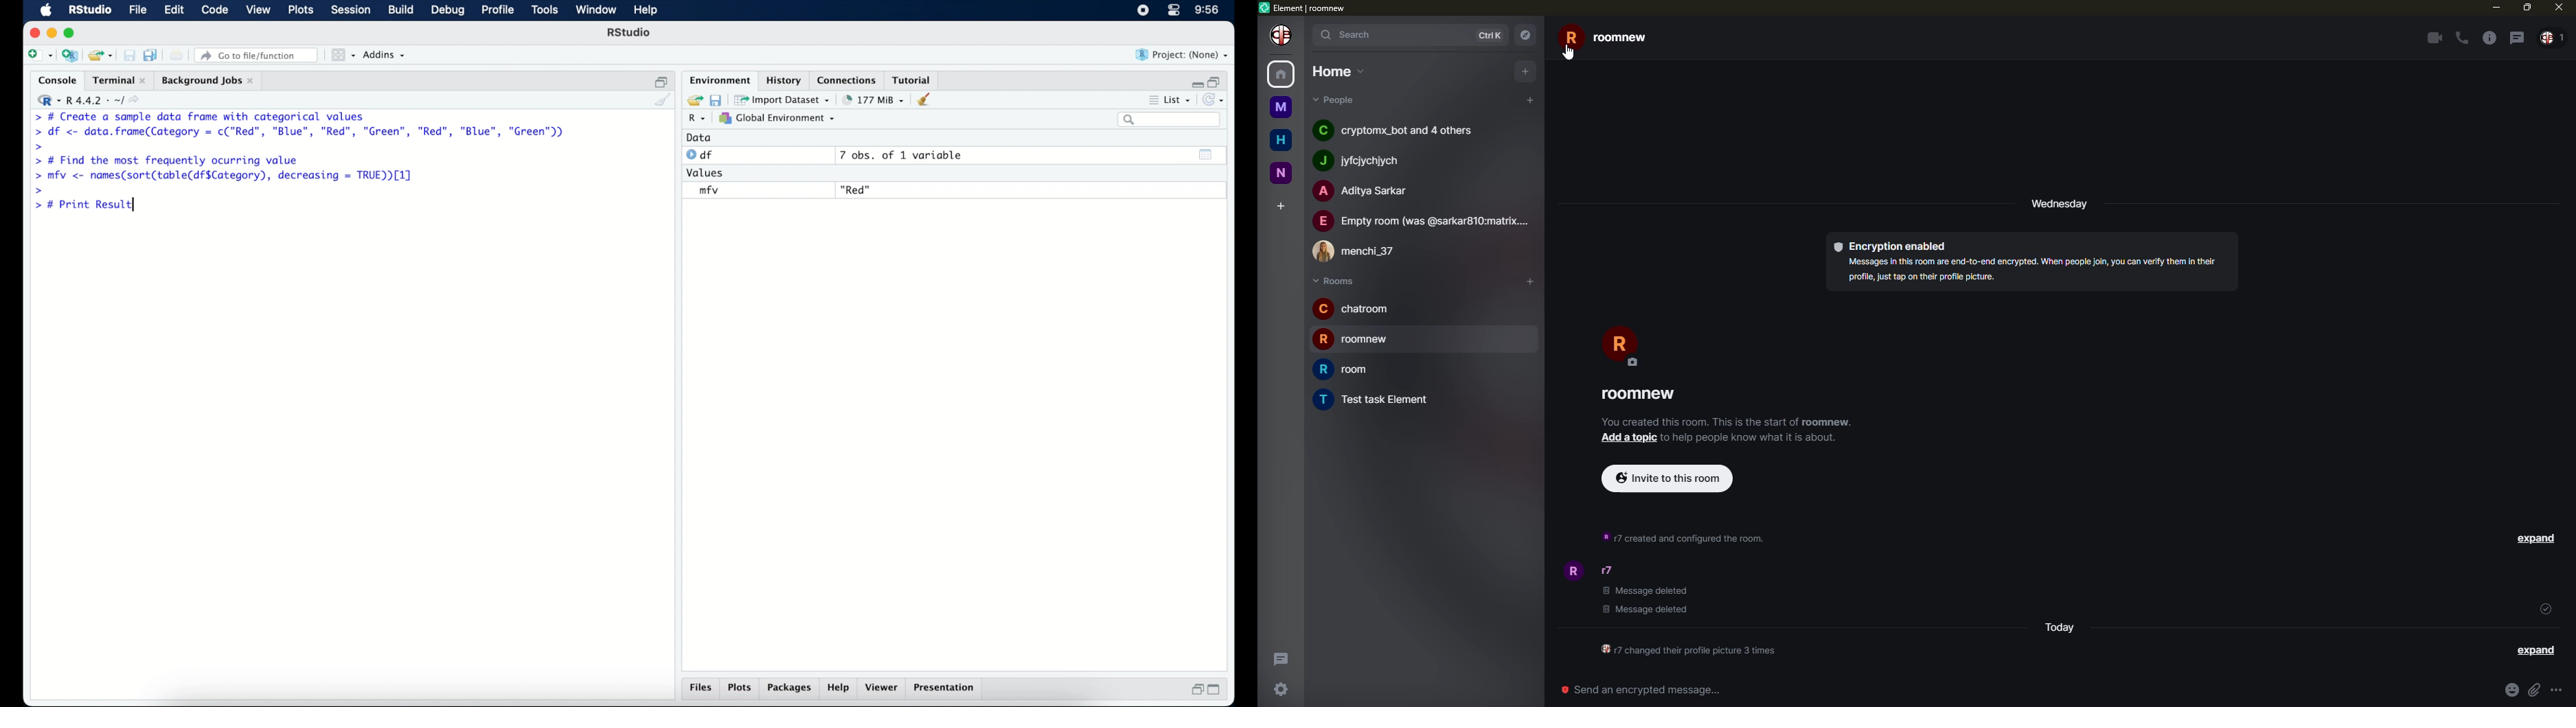 The width and height of the screenshot is (2576, 728). I want to click on 142 MB, so click(874, 99).